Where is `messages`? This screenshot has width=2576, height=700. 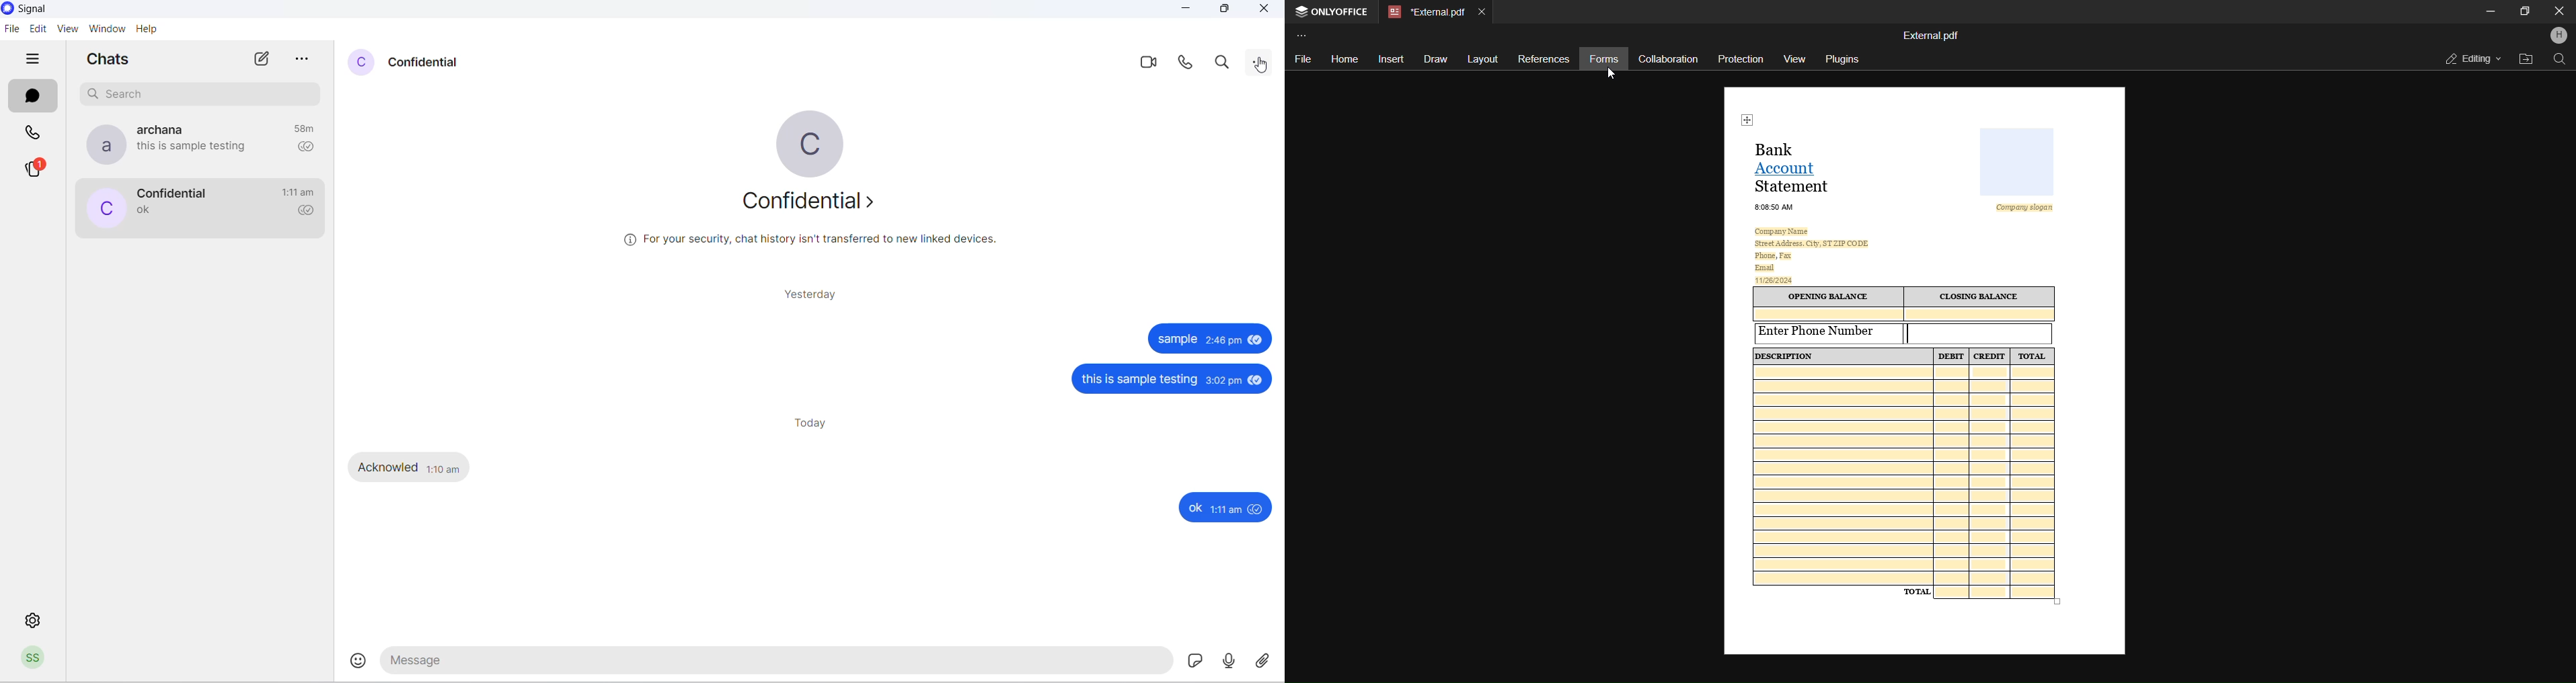 messages is located at coordinates (31, 96).